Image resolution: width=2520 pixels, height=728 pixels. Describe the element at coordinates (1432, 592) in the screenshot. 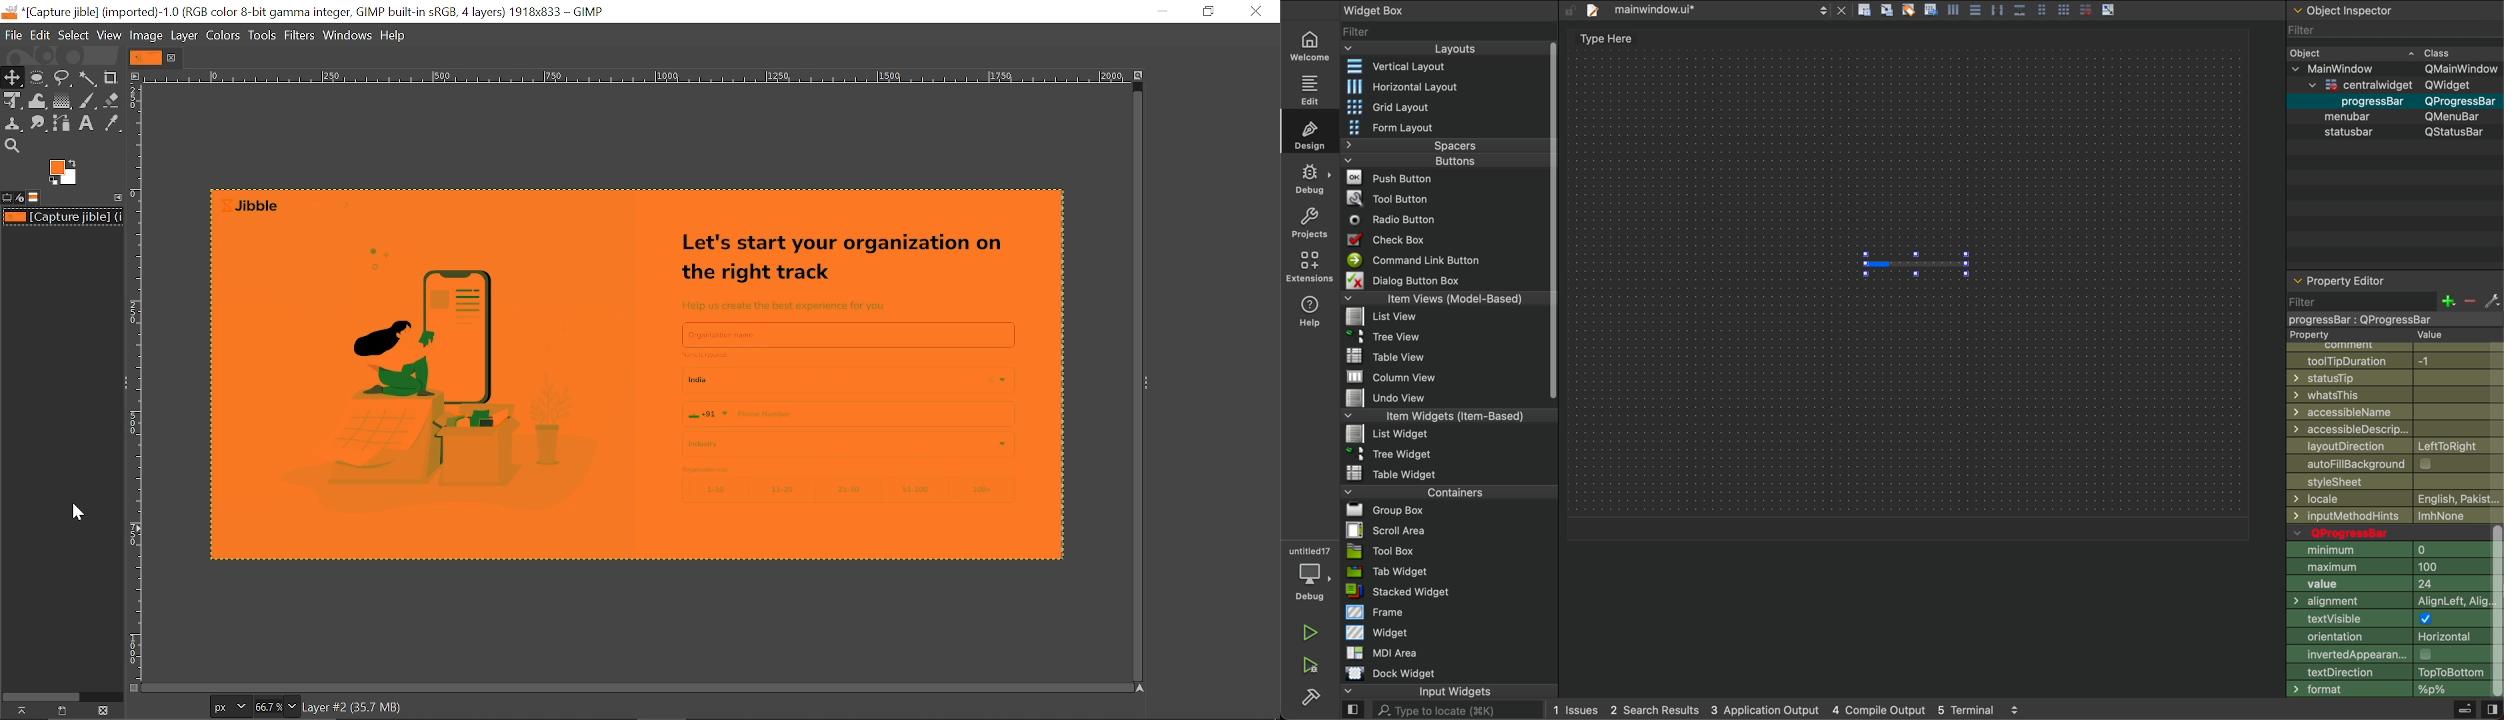

I see `Stack Widget` at that location.